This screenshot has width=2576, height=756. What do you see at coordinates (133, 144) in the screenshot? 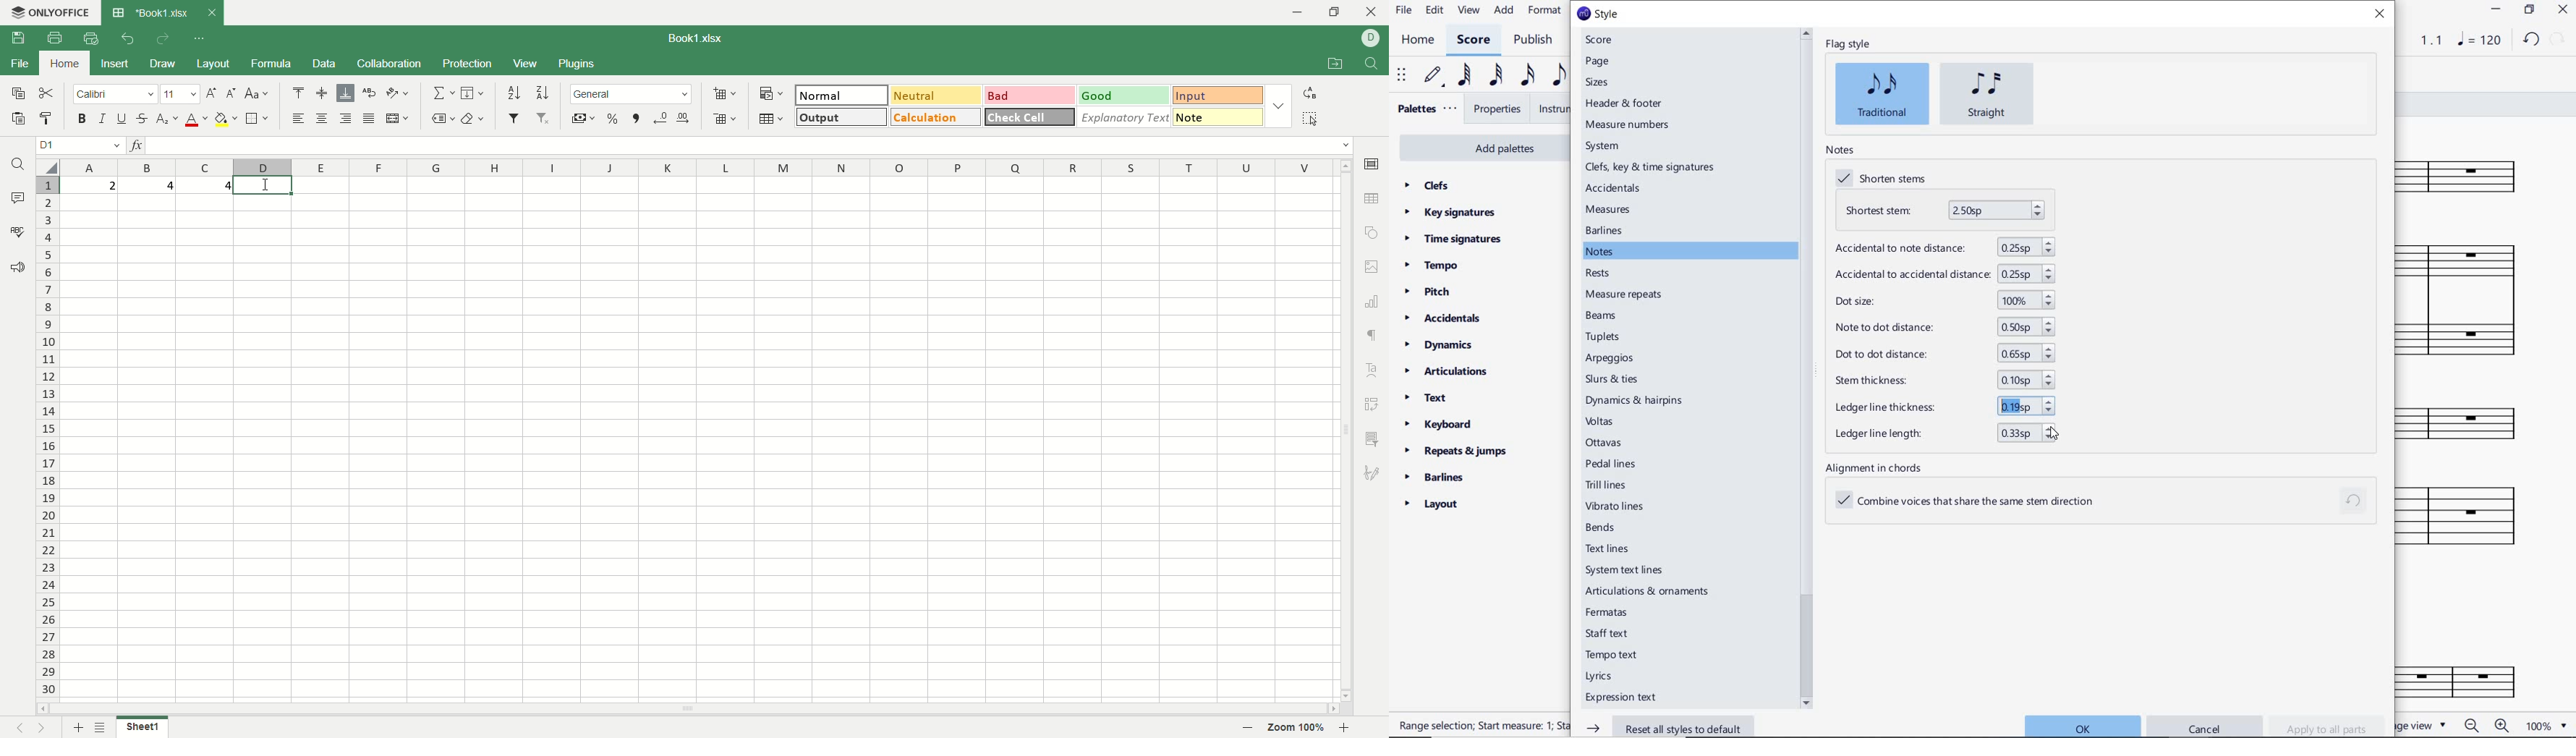
I see `function` at bounding box center [133, 144].